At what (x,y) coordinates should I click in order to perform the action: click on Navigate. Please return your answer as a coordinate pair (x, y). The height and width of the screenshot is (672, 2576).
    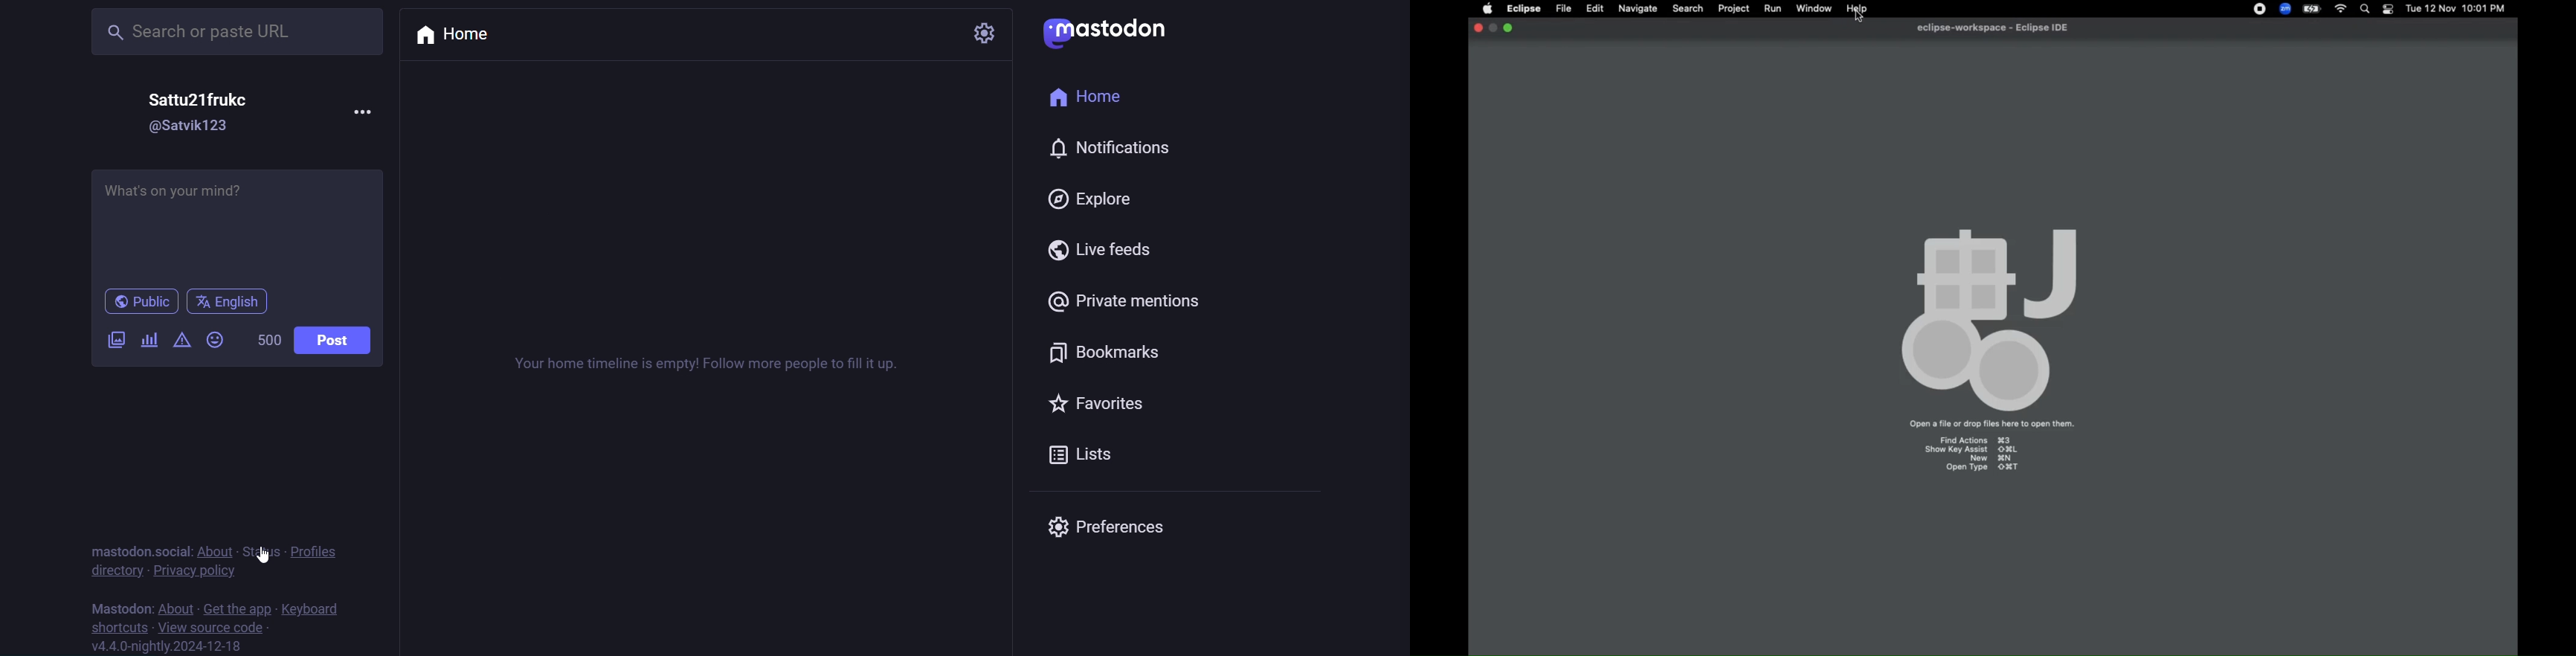
    Looking at the image, I should click on (1637, 9).